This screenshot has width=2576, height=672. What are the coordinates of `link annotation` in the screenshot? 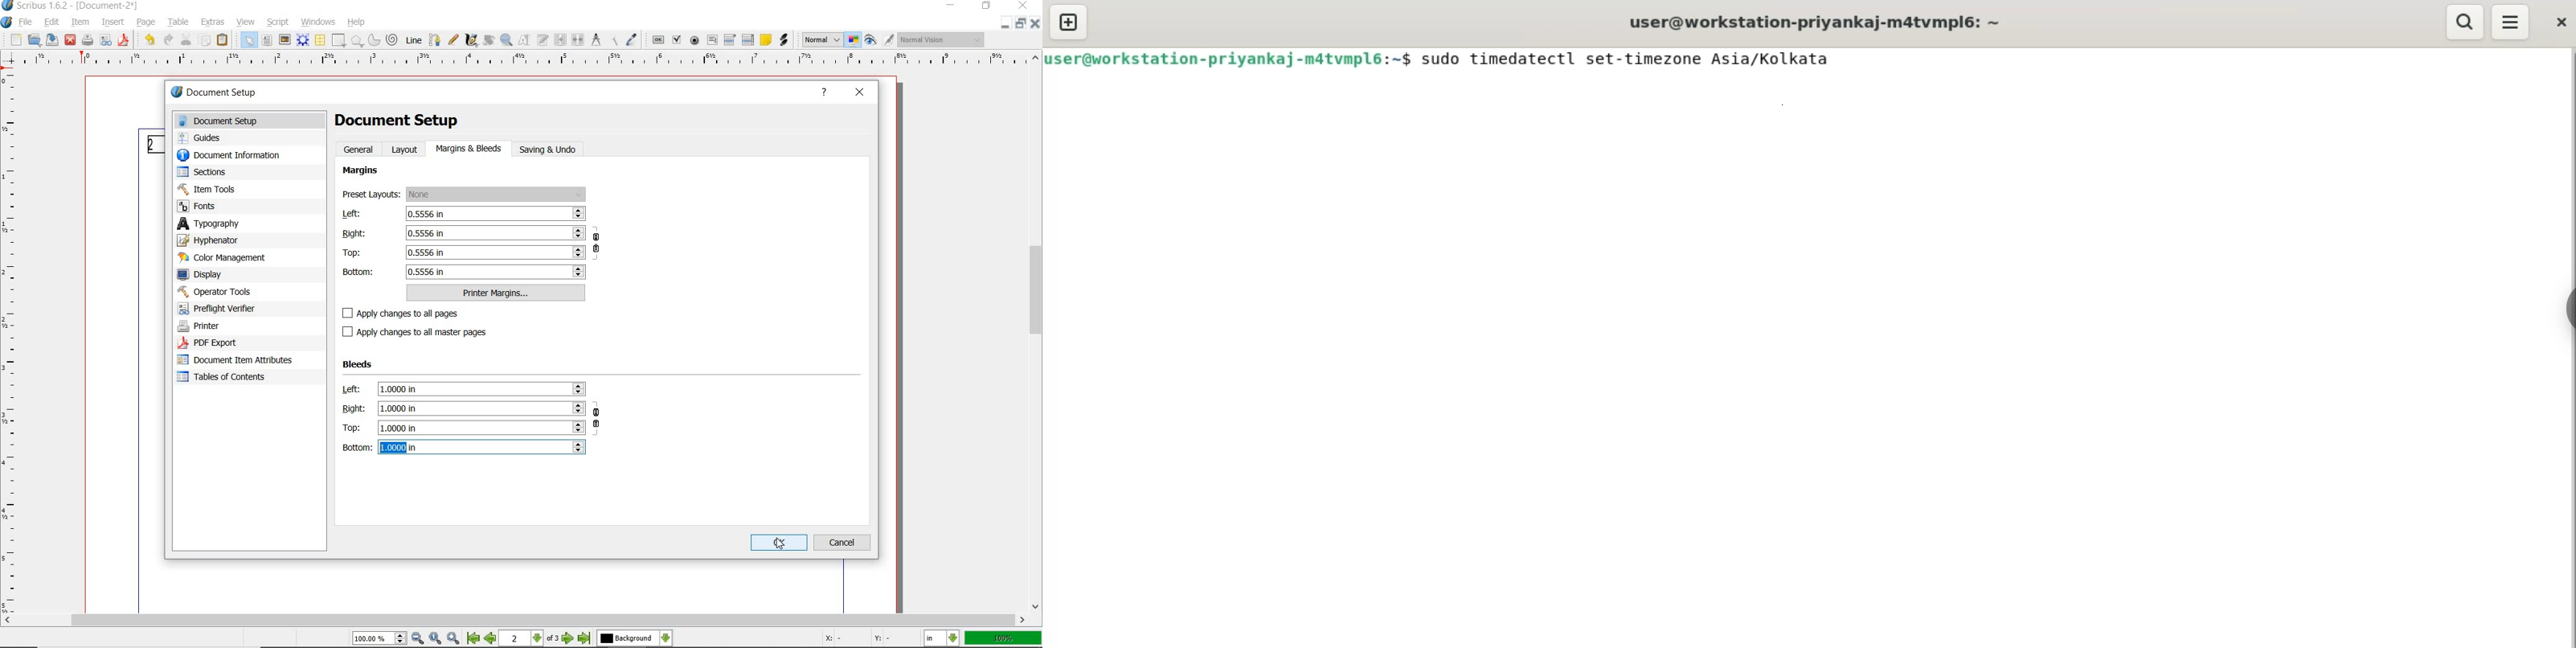 It's located at (784, 40).